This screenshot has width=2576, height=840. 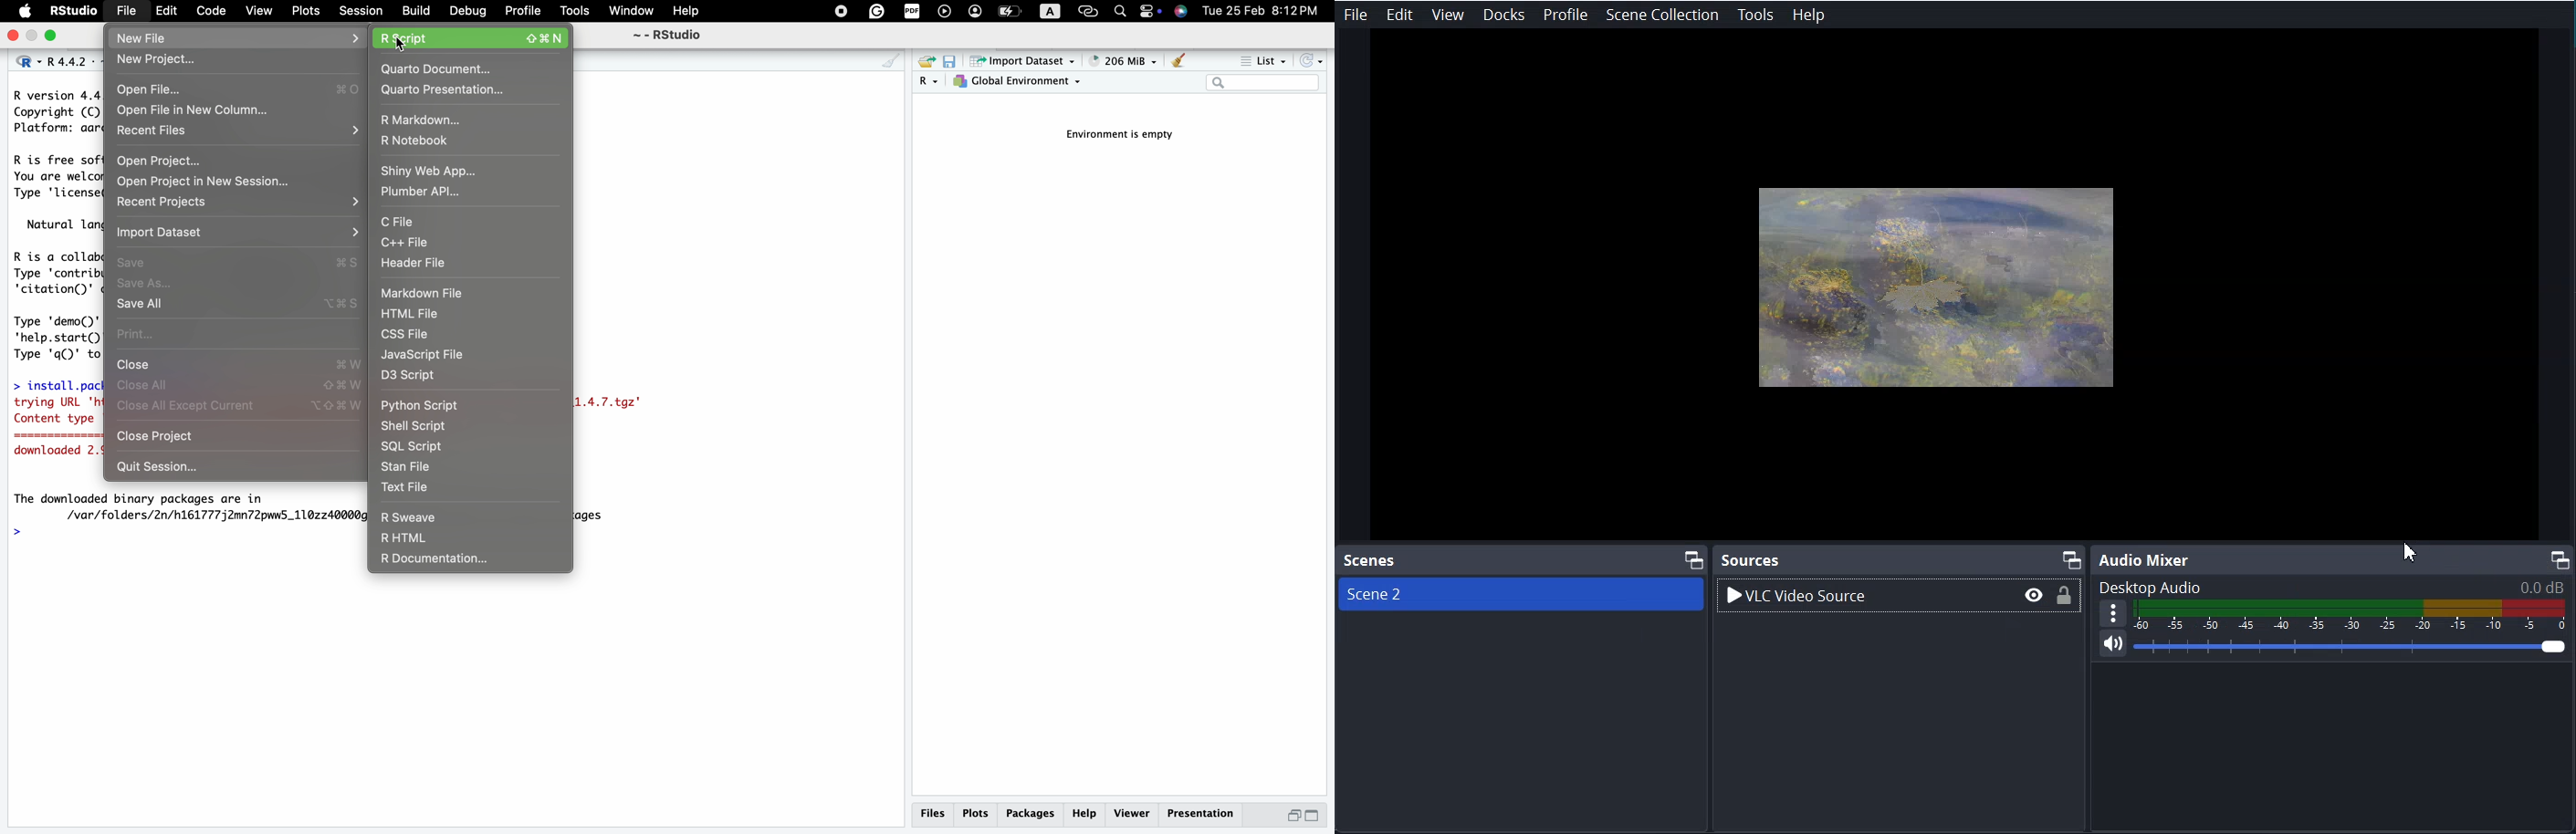 What do you see at coordinates (73, 10) in the screenshot?
I see `RStudio` at bounding box center [73, 10].